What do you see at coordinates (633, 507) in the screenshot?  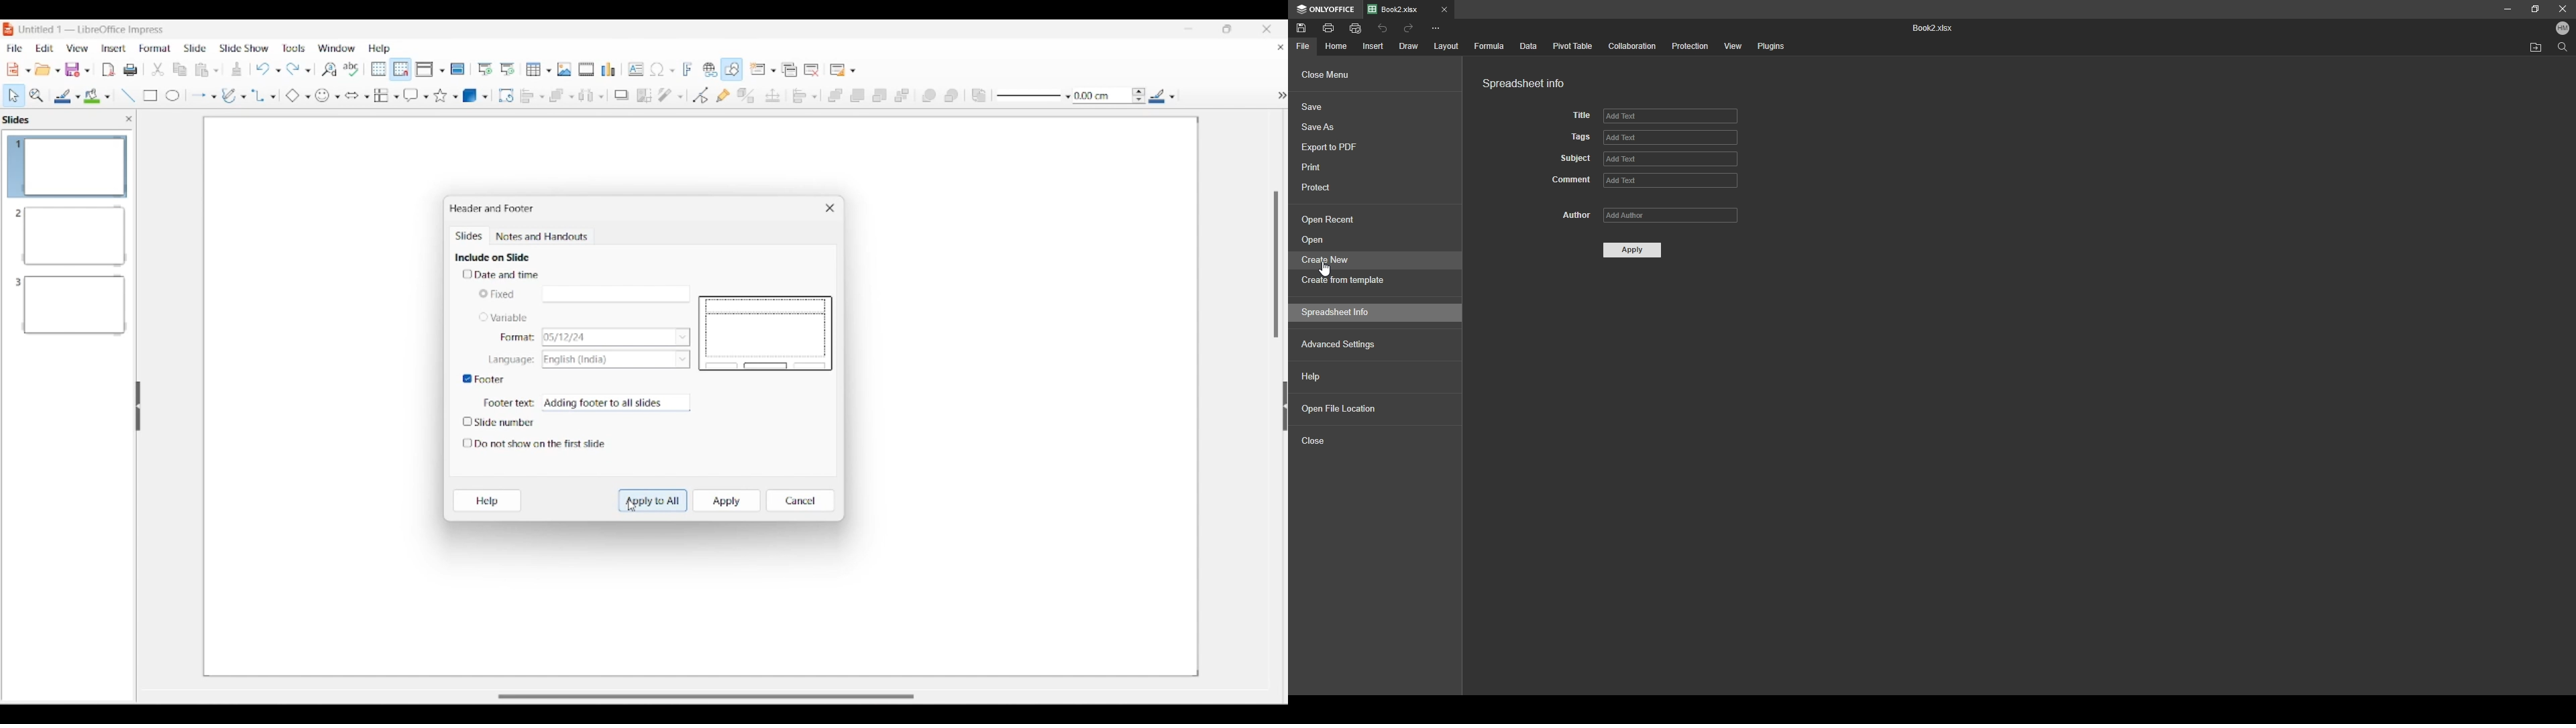 I see `Cursor` at bounding box center [633, 507].